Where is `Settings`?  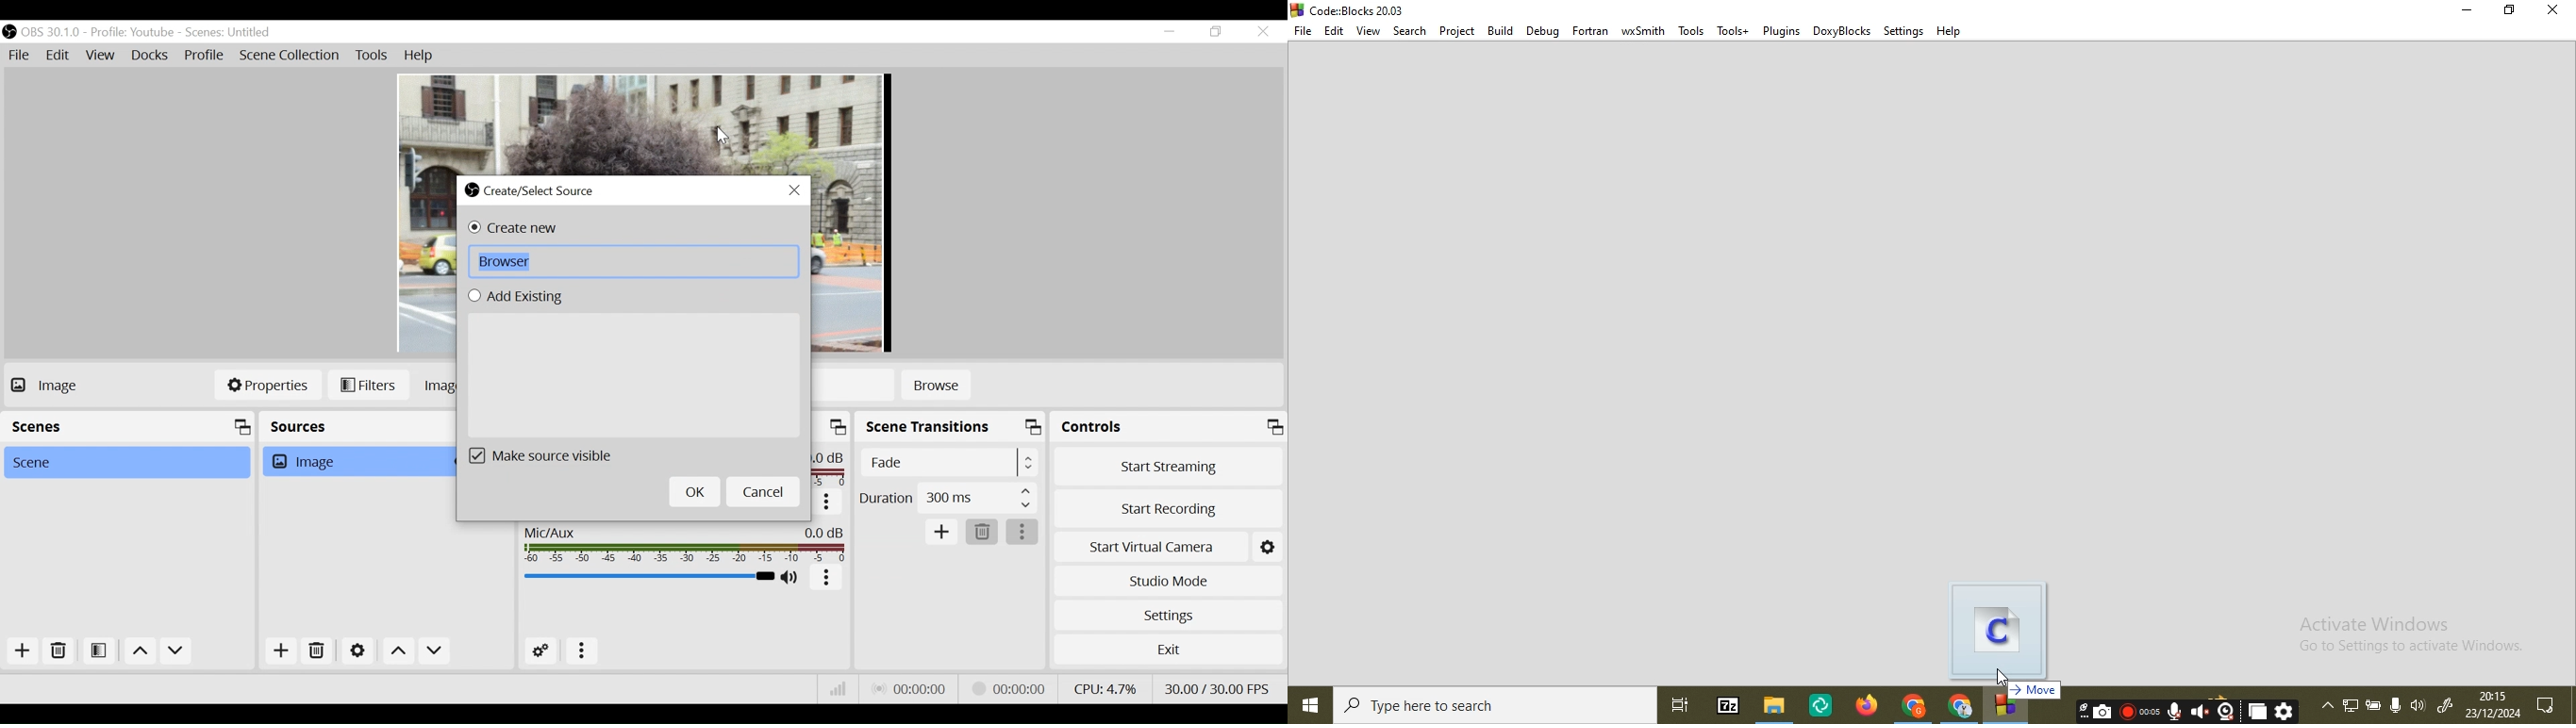 Settings is located at coordinates (1266, 548).